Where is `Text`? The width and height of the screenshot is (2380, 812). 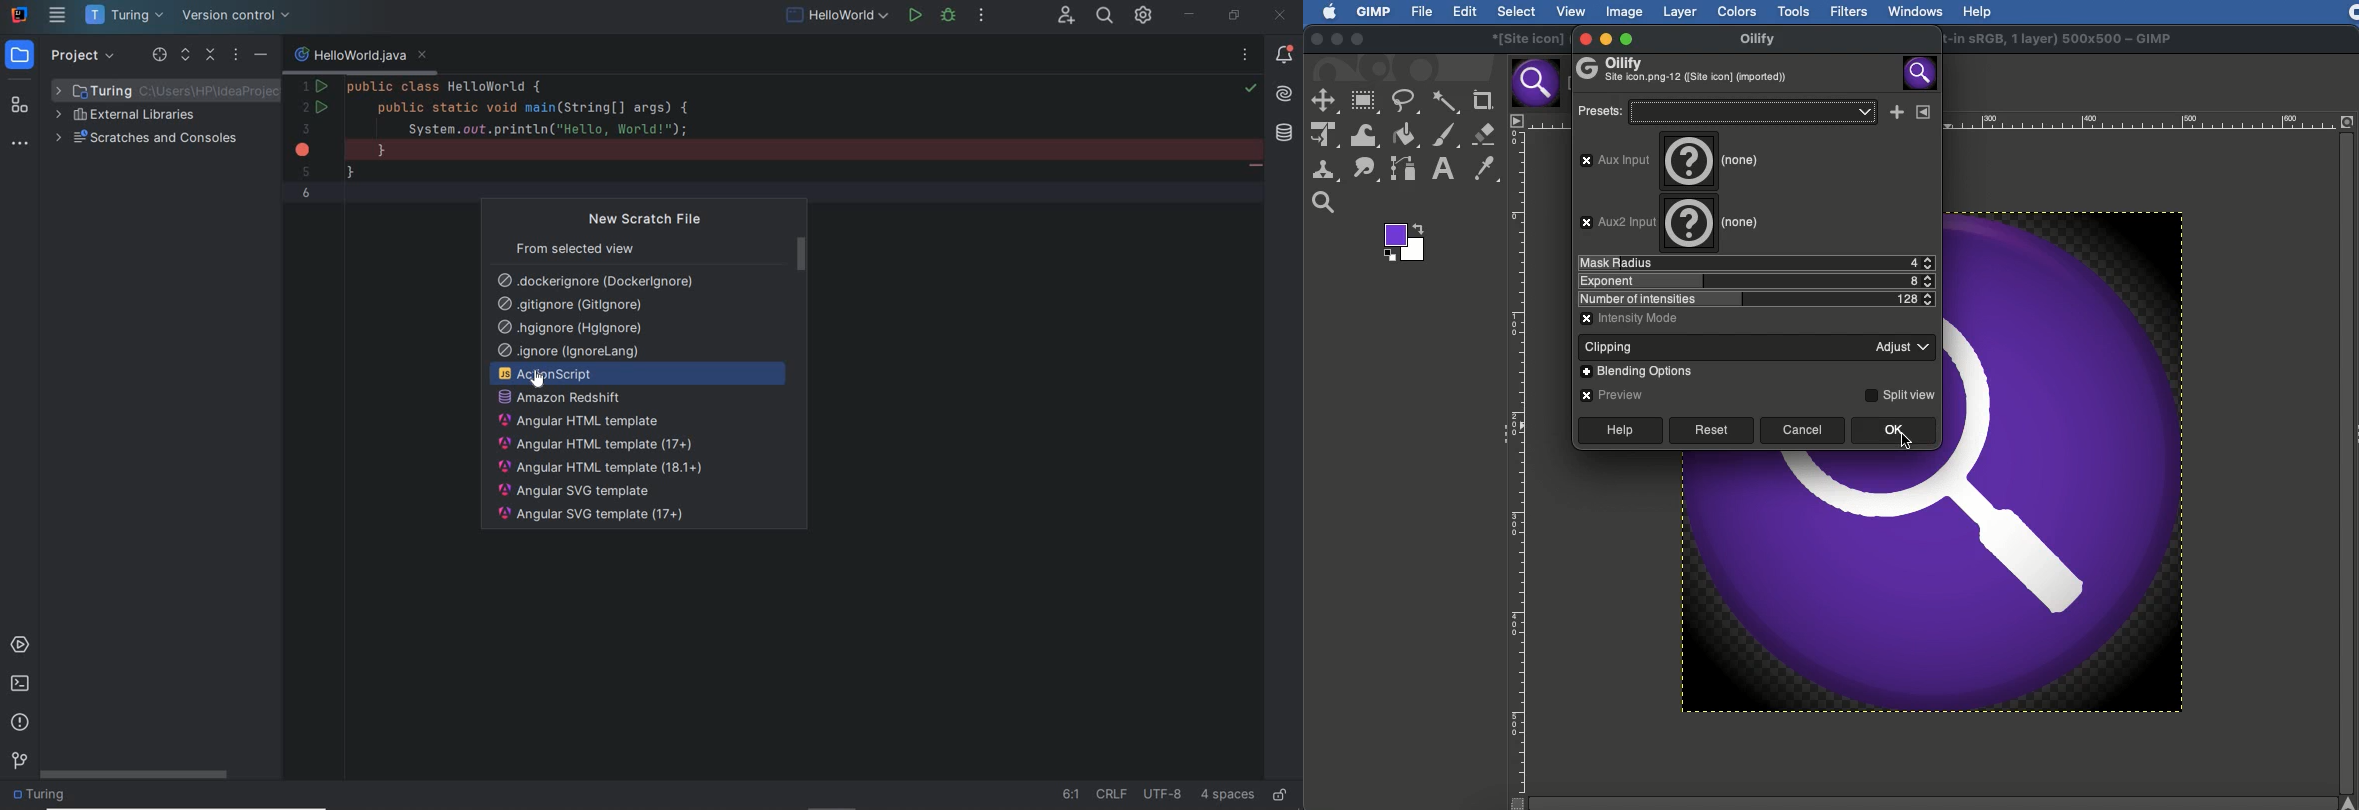
Text is located at coordinates (1441, 169).